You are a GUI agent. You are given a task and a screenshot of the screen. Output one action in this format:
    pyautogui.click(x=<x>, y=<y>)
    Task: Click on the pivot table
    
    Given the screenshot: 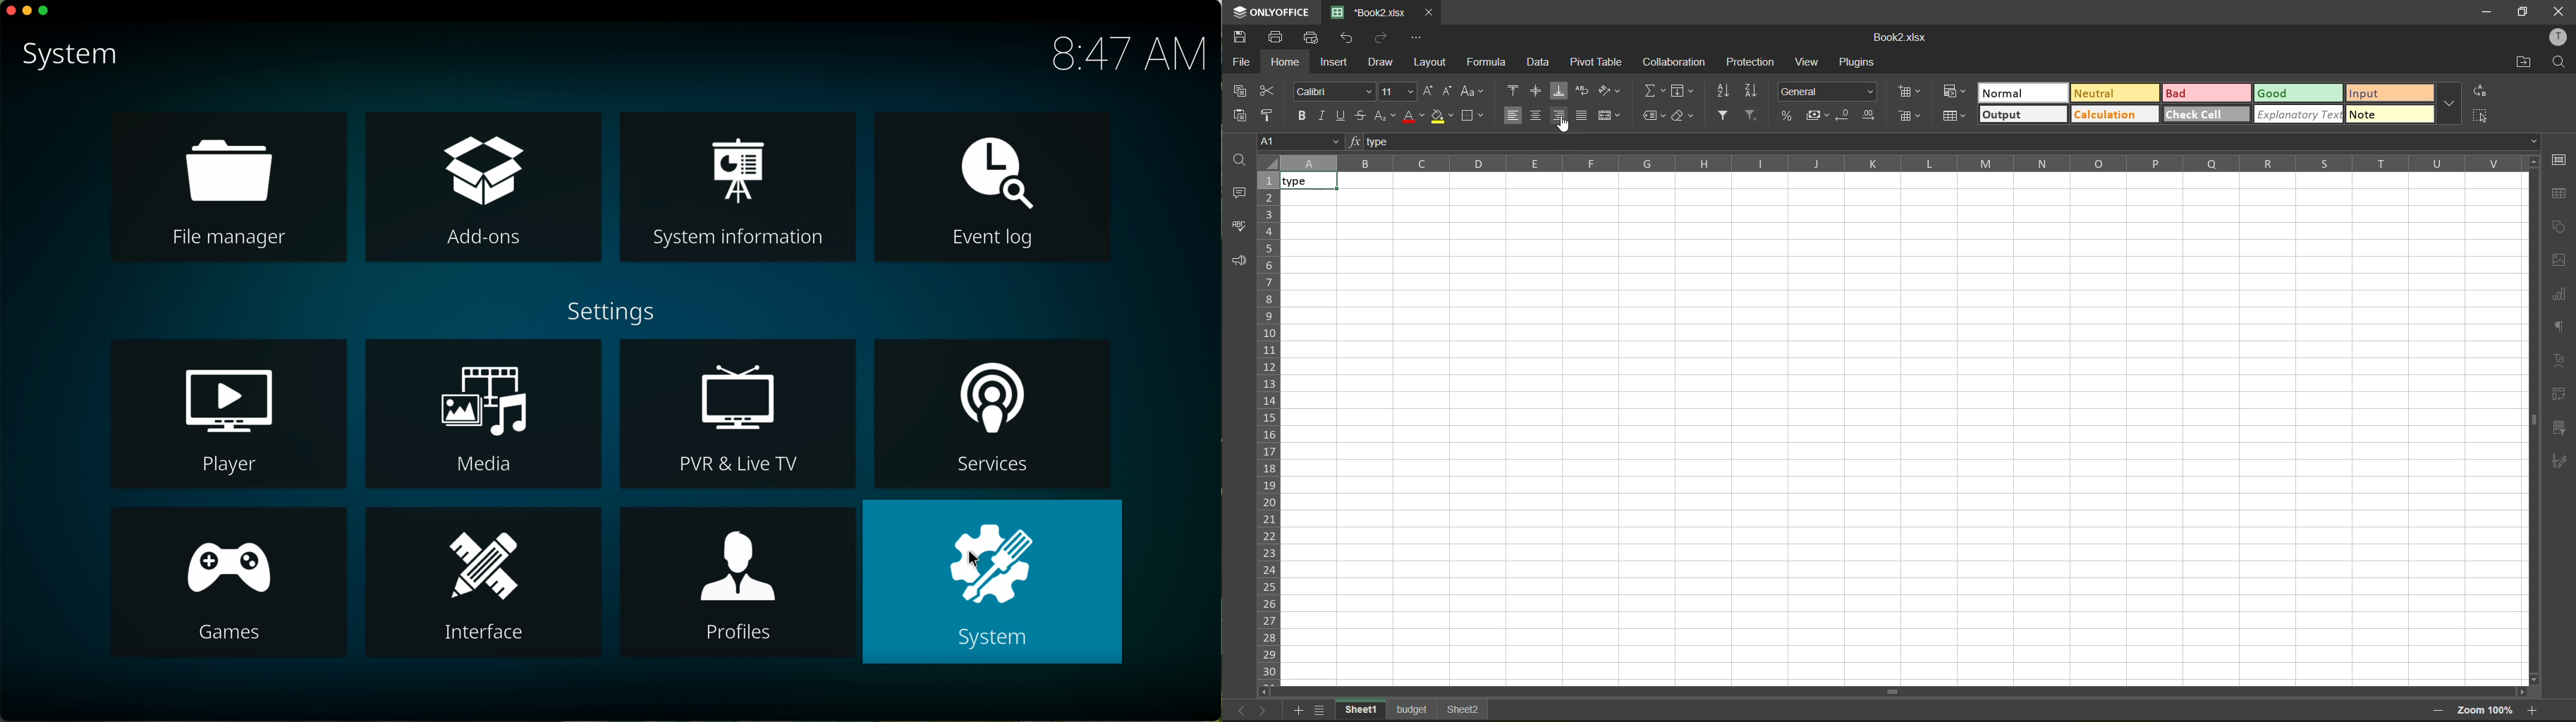 What is the action you would take?
    pyautogui.click(x=2560, y=396)
    